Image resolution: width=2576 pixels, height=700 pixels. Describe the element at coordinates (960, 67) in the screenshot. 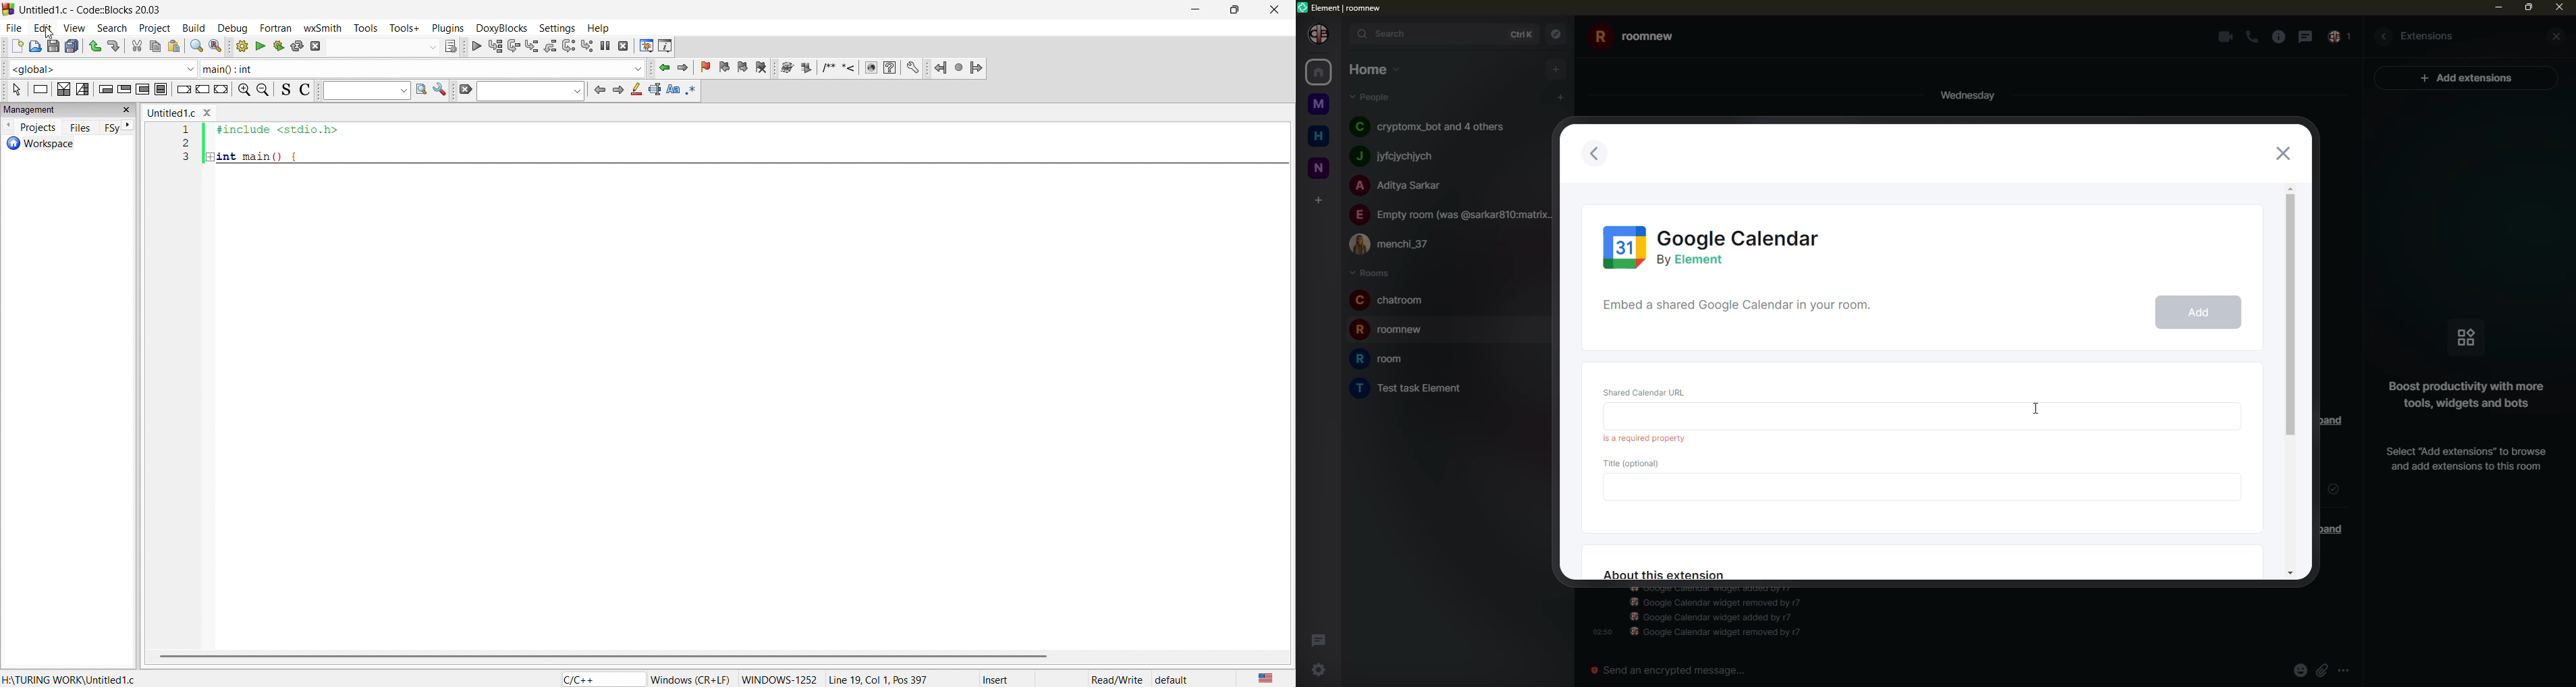

I see `stop` at that location.